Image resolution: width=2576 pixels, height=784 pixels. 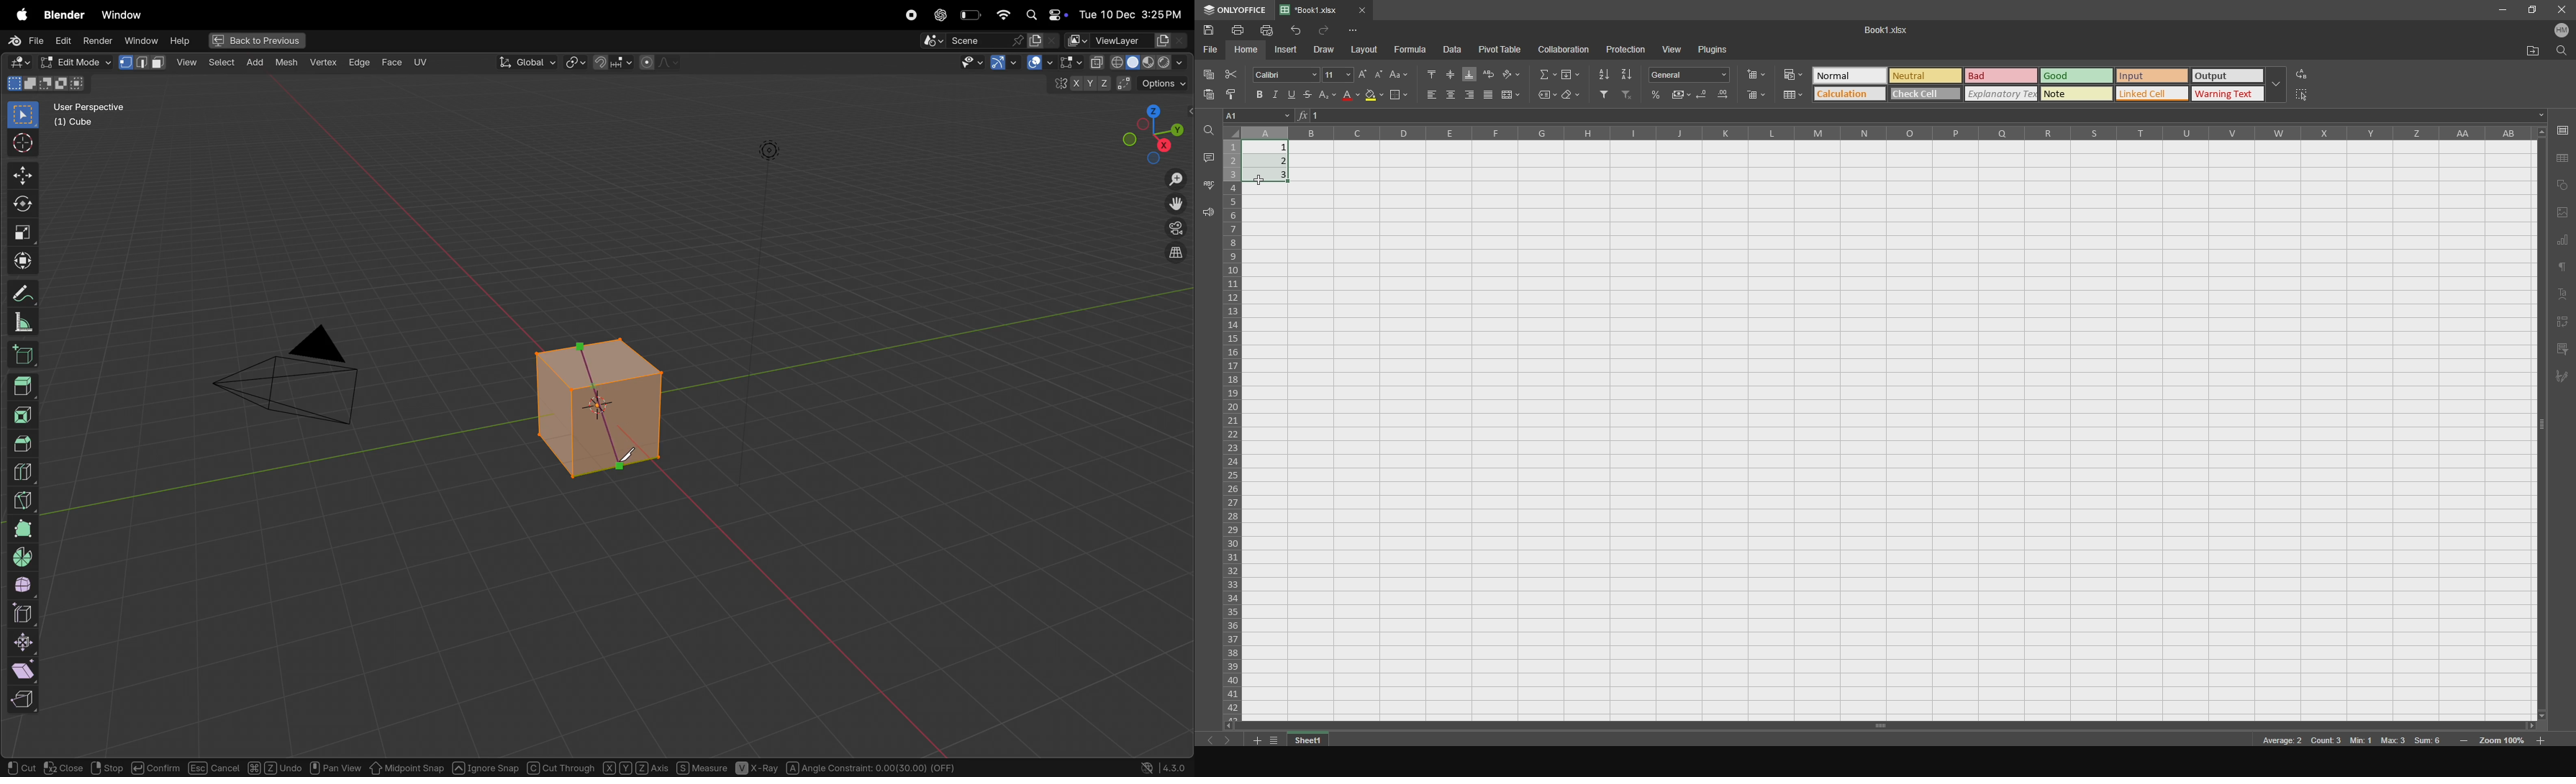 What do you see at coordinates (20, 207) in the screenshot?
I see `transform` at bounding box center [20, 207].